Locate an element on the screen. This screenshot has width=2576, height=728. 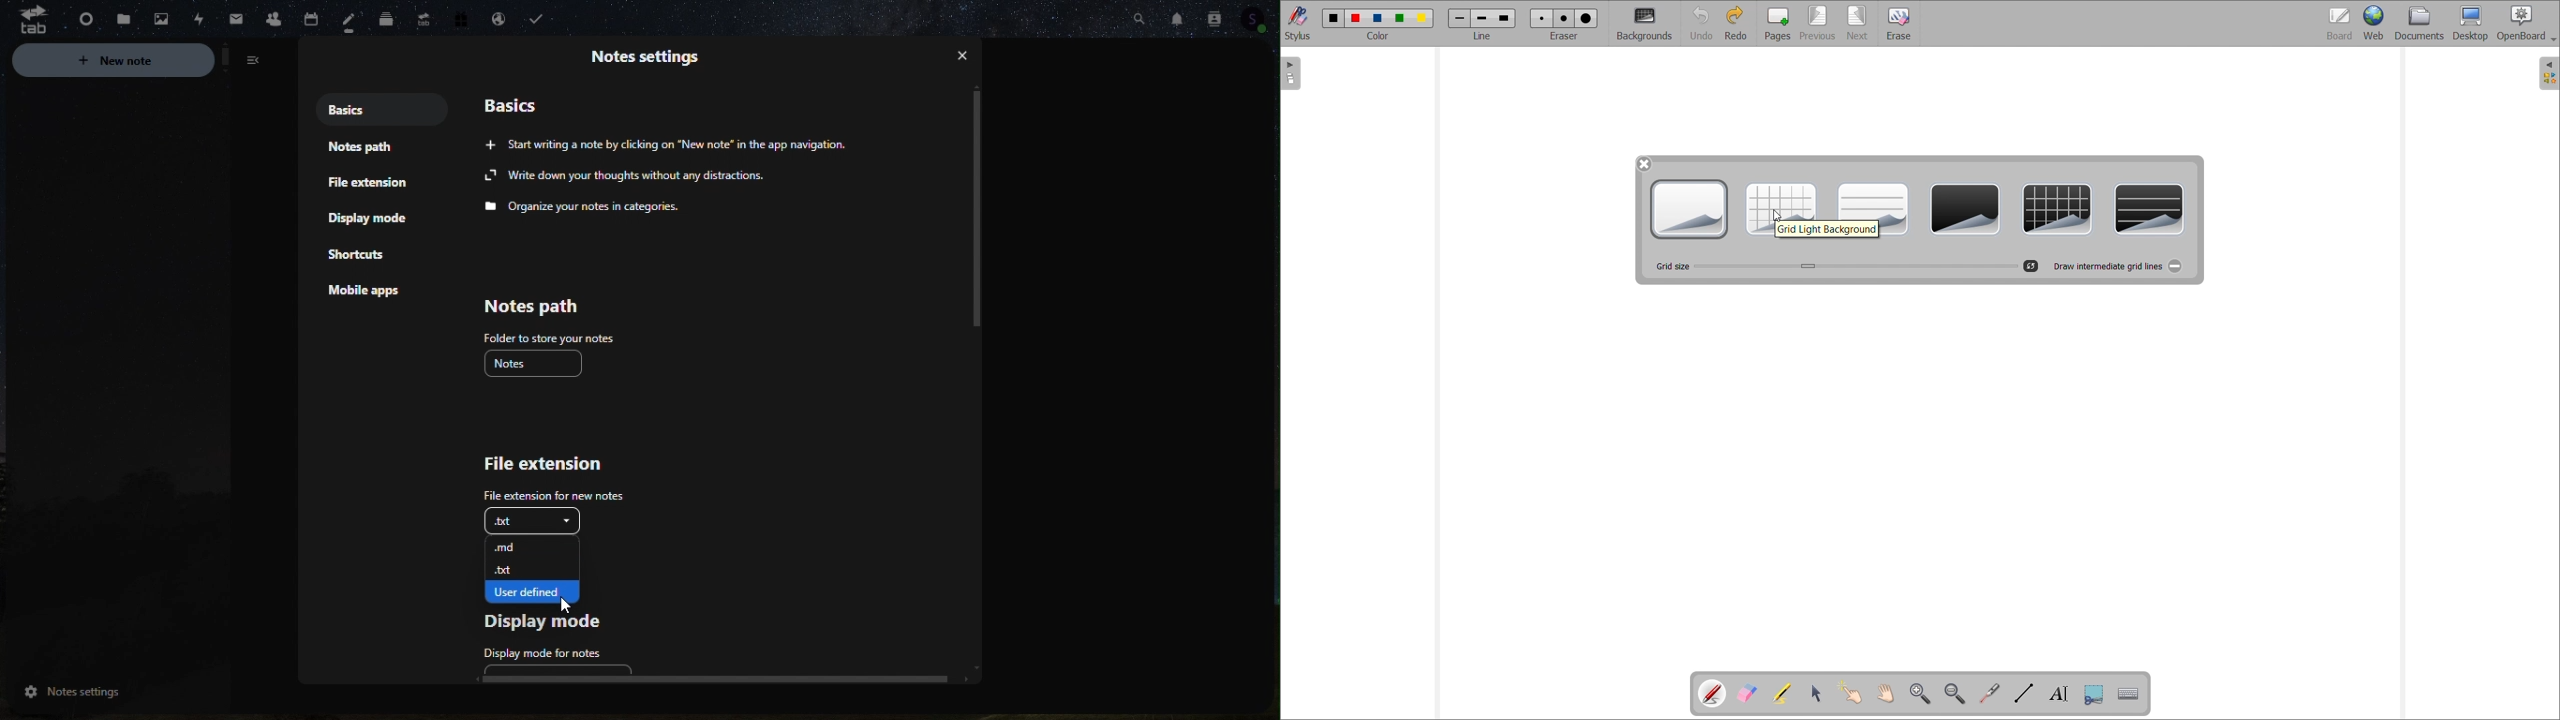
Deck is located at coordinates (384, 20).